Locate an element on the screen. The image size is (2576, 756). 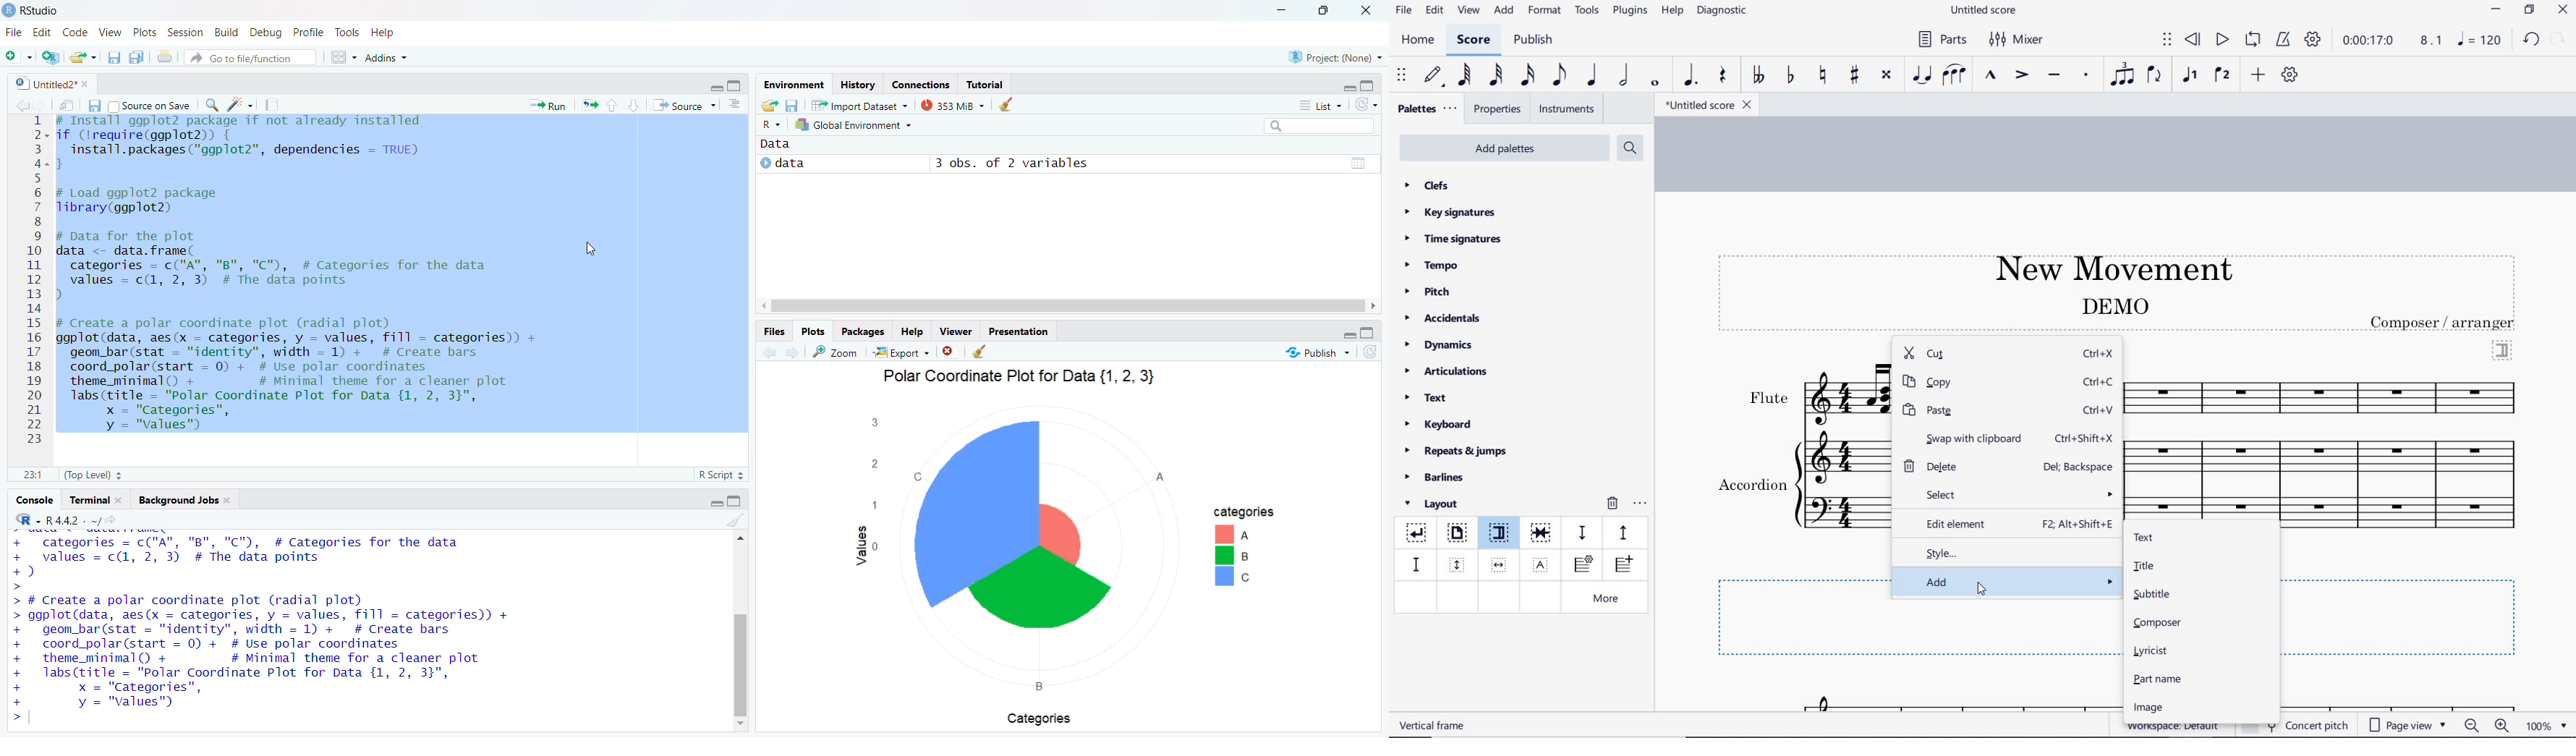
Shortcut key is located at coordinates (2099, 354).